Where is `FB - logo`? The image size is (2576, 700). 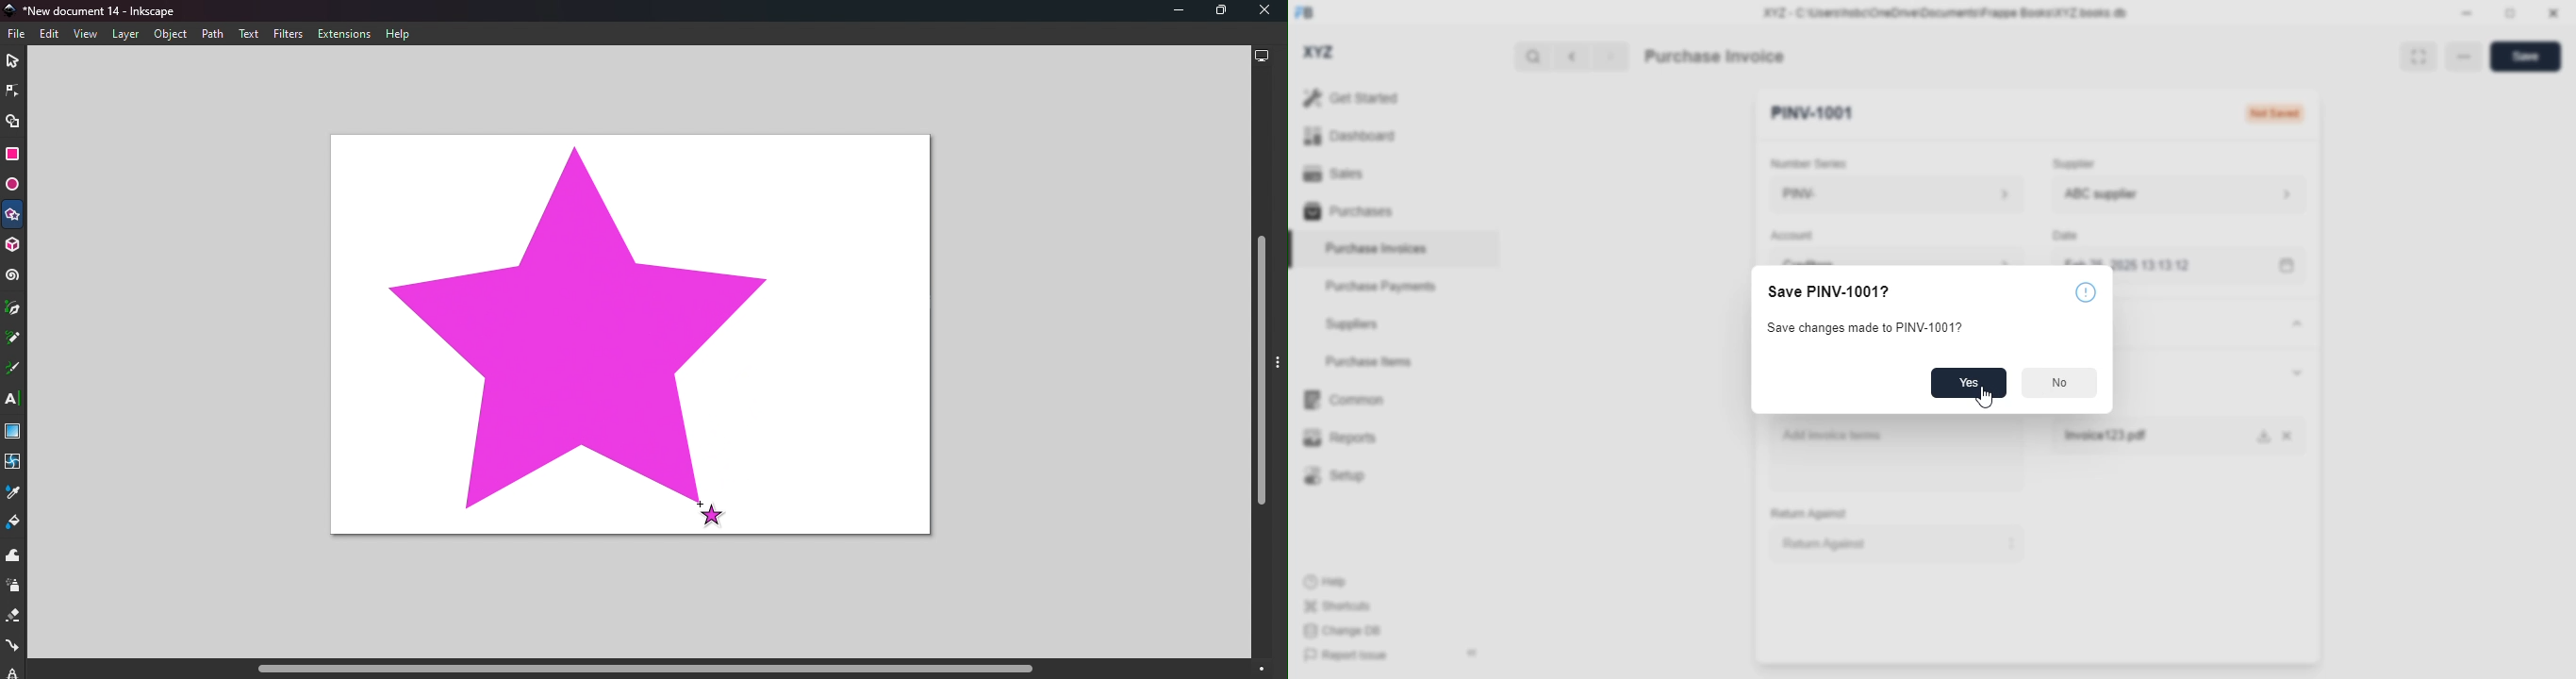 FB - logo is located at coordinates (1304, 12).